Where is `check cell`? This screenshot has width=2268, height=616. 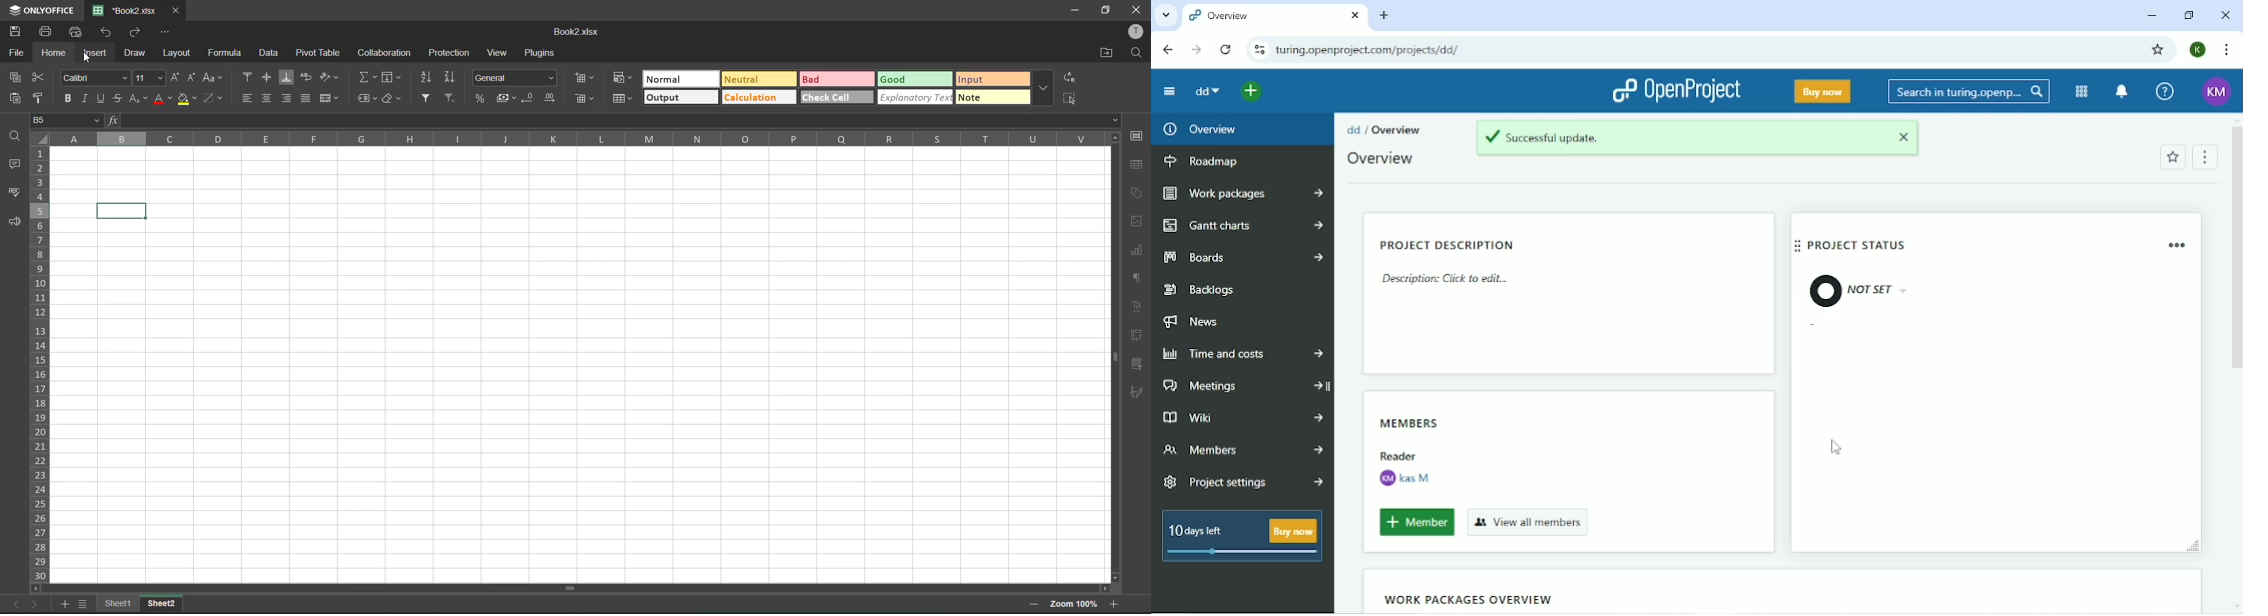 check cell is located at coordinates (835, 95).